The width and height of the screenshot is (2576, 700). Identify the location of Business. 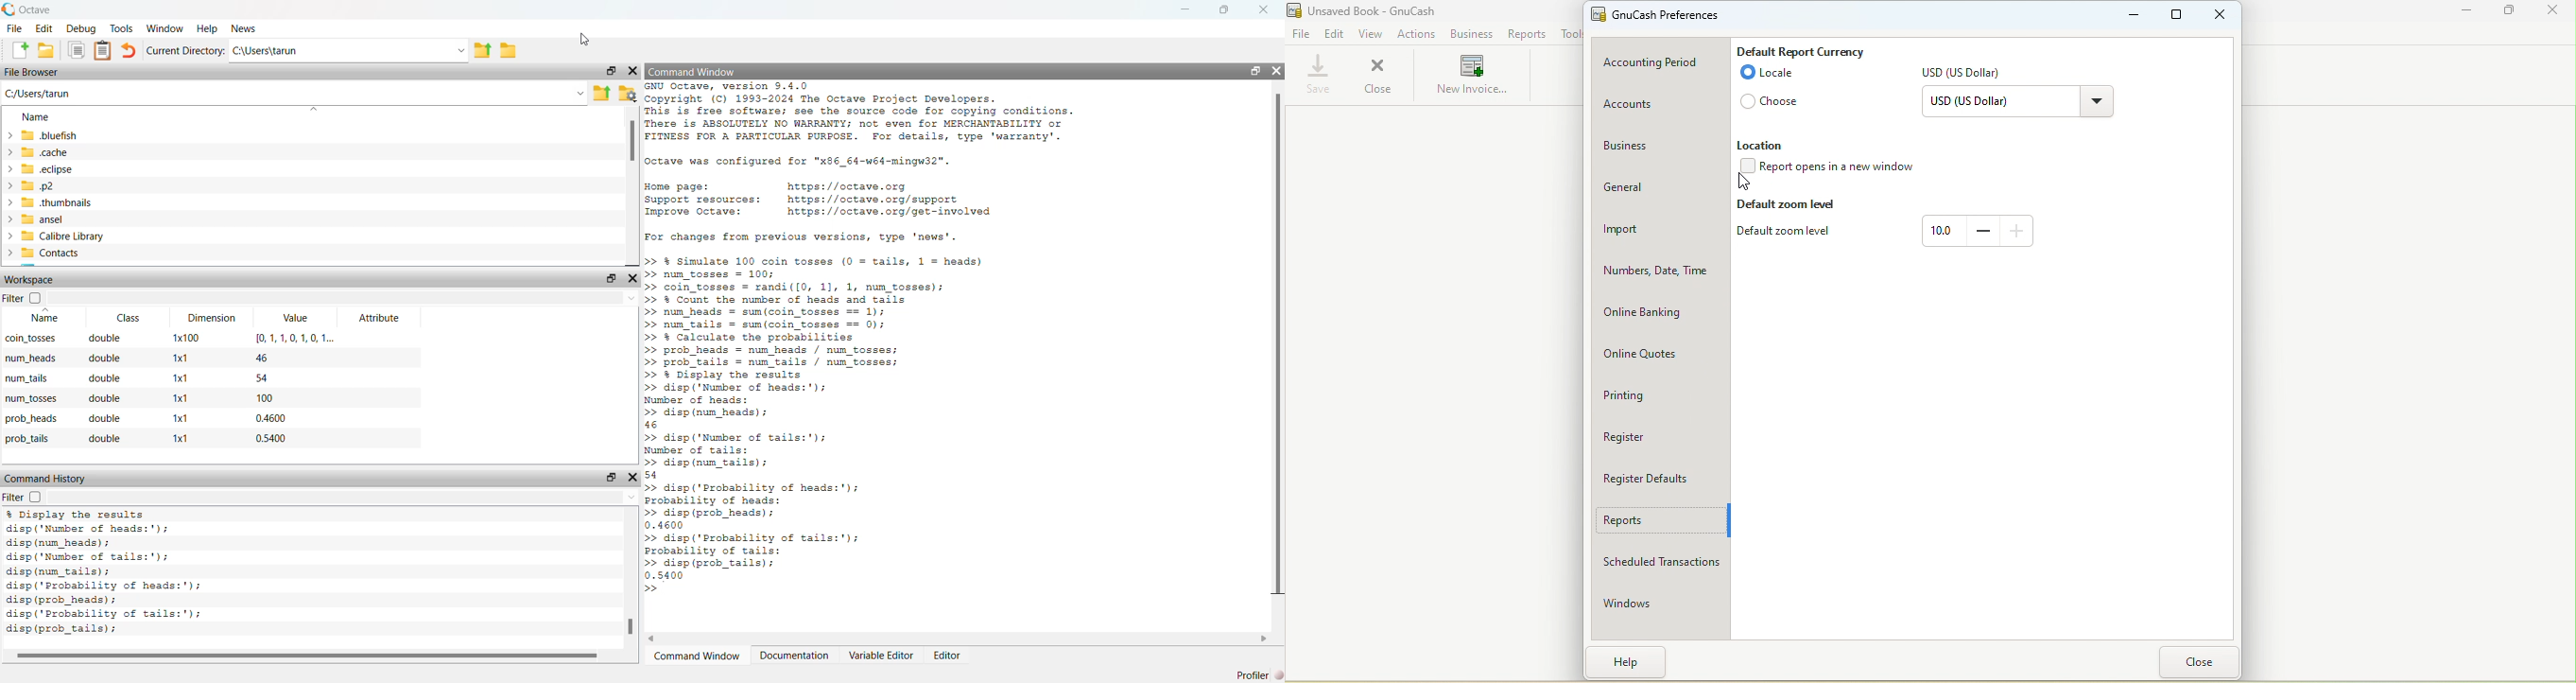
(1470, 35).